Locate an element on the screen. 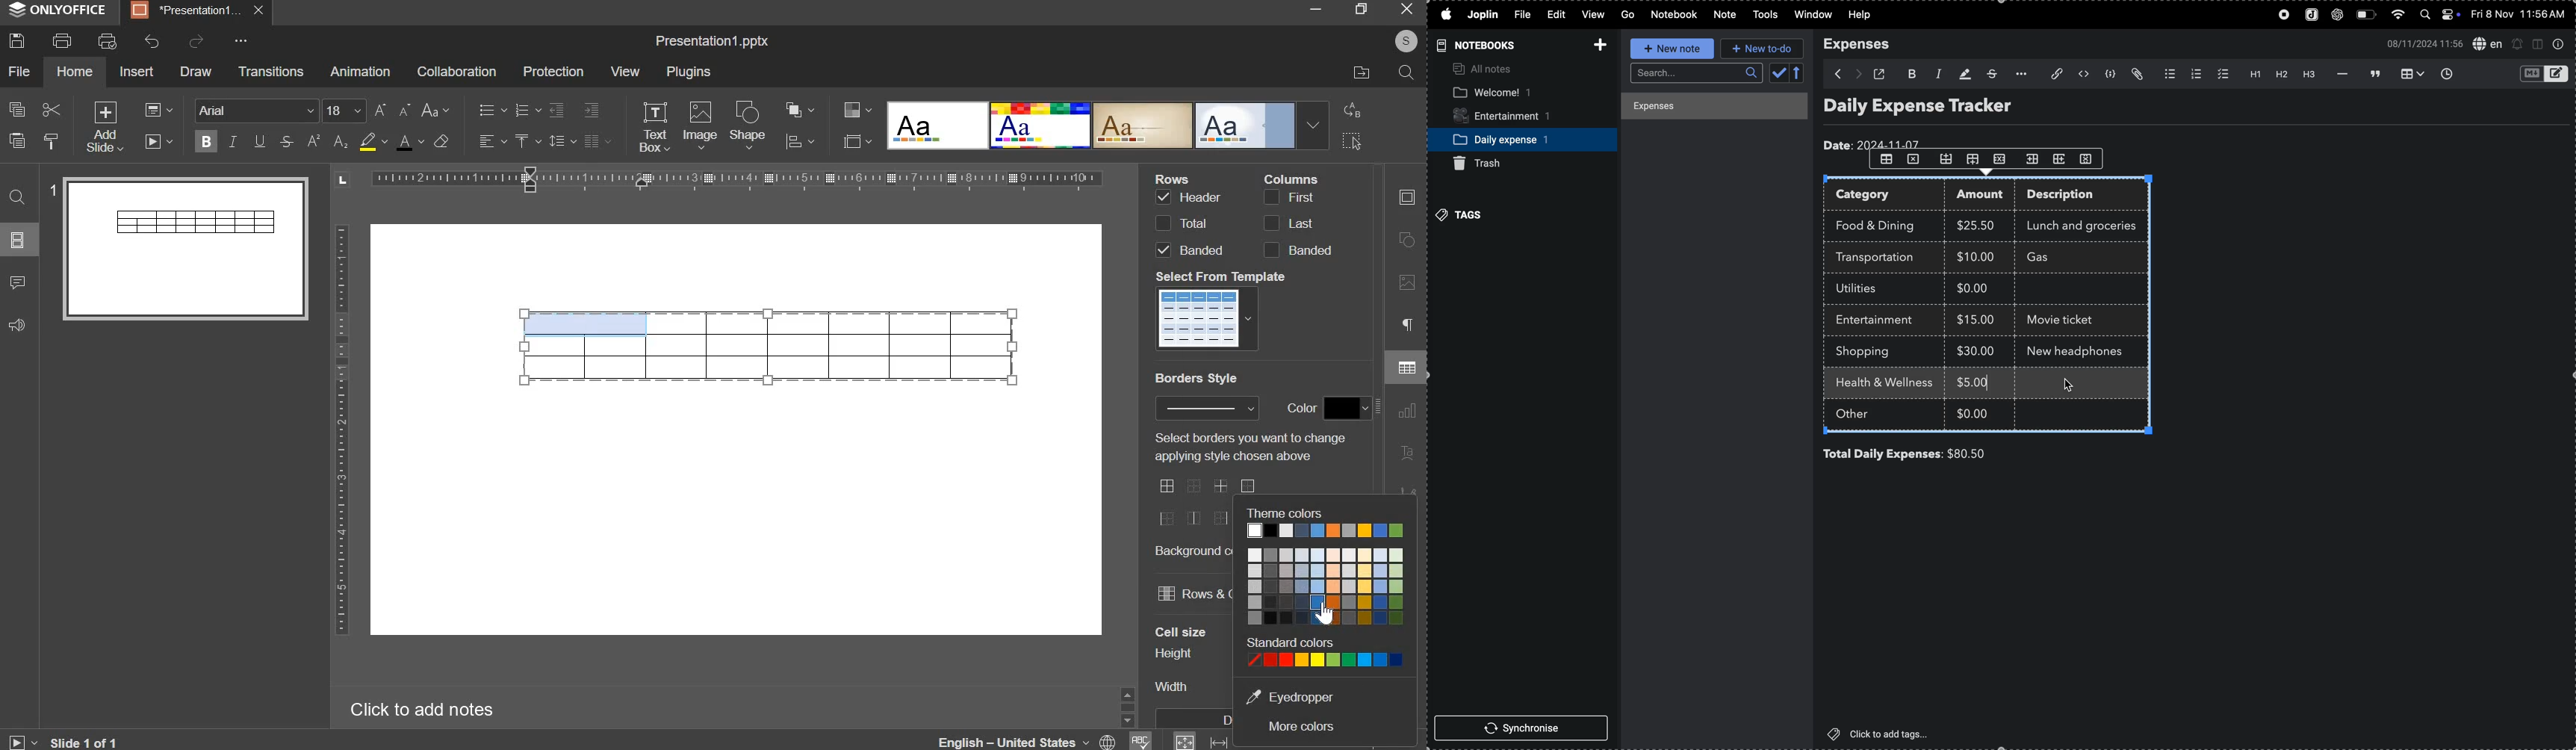 This screenshot has width=2576, height=756. cursor is located at coordinates (2069, 385).